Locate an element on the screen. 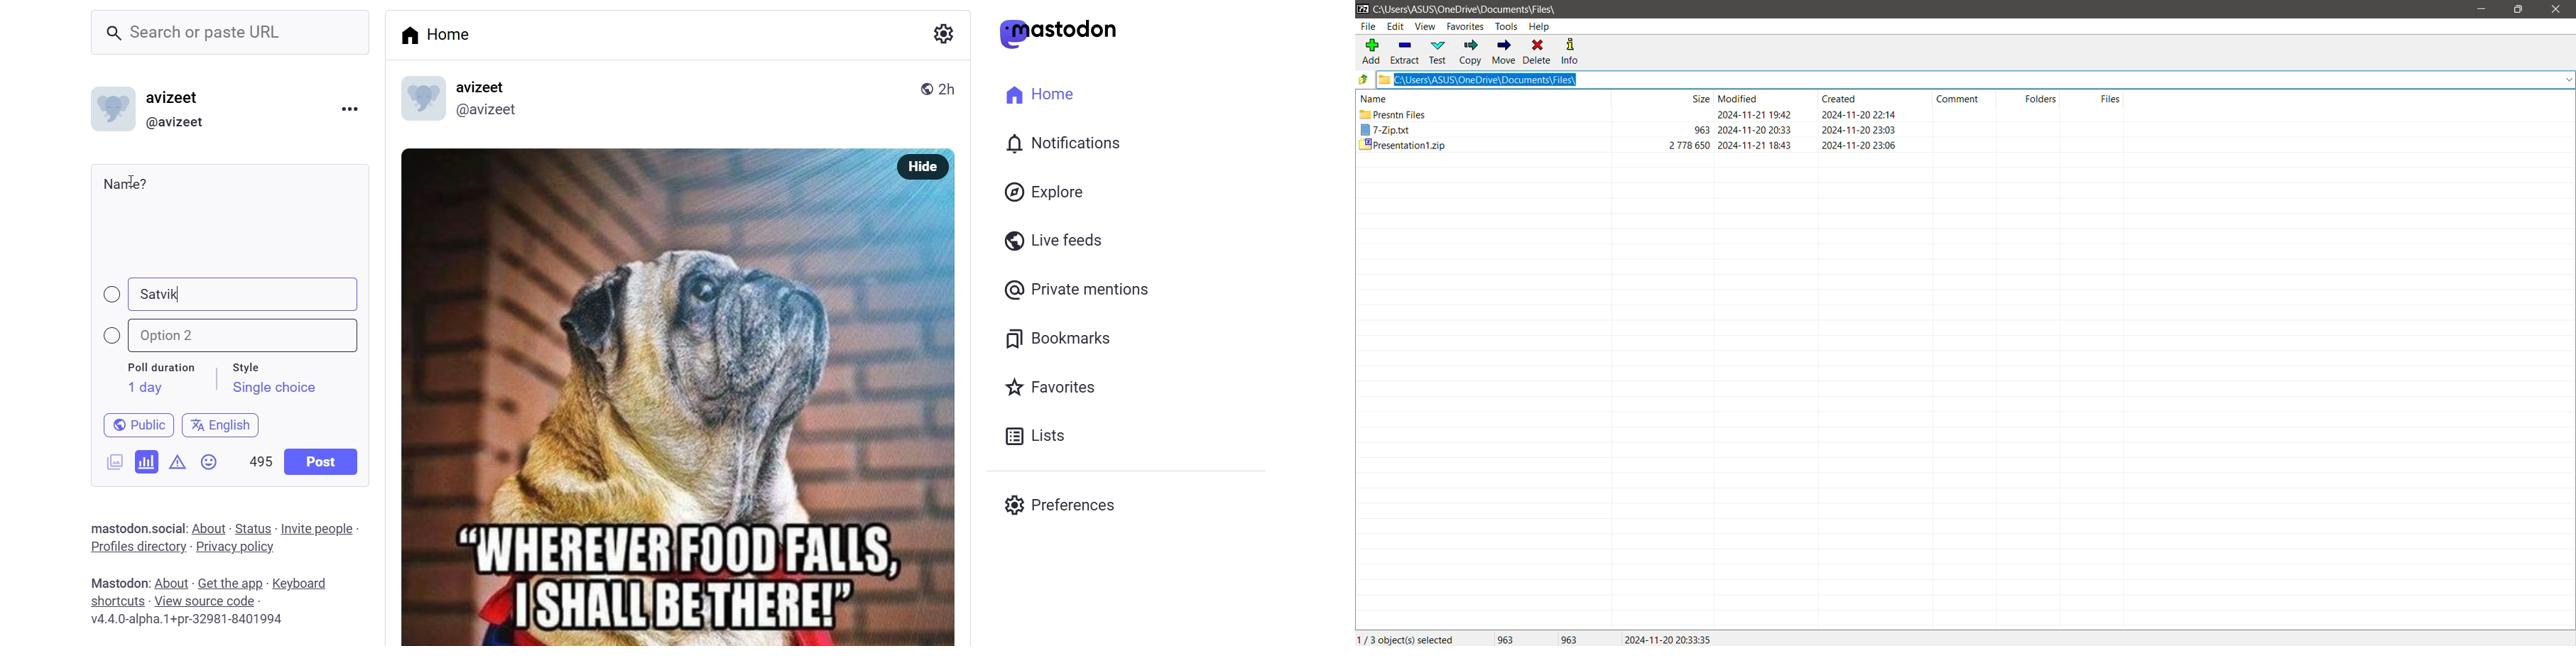  profiles is located at coordinates (137, 546).